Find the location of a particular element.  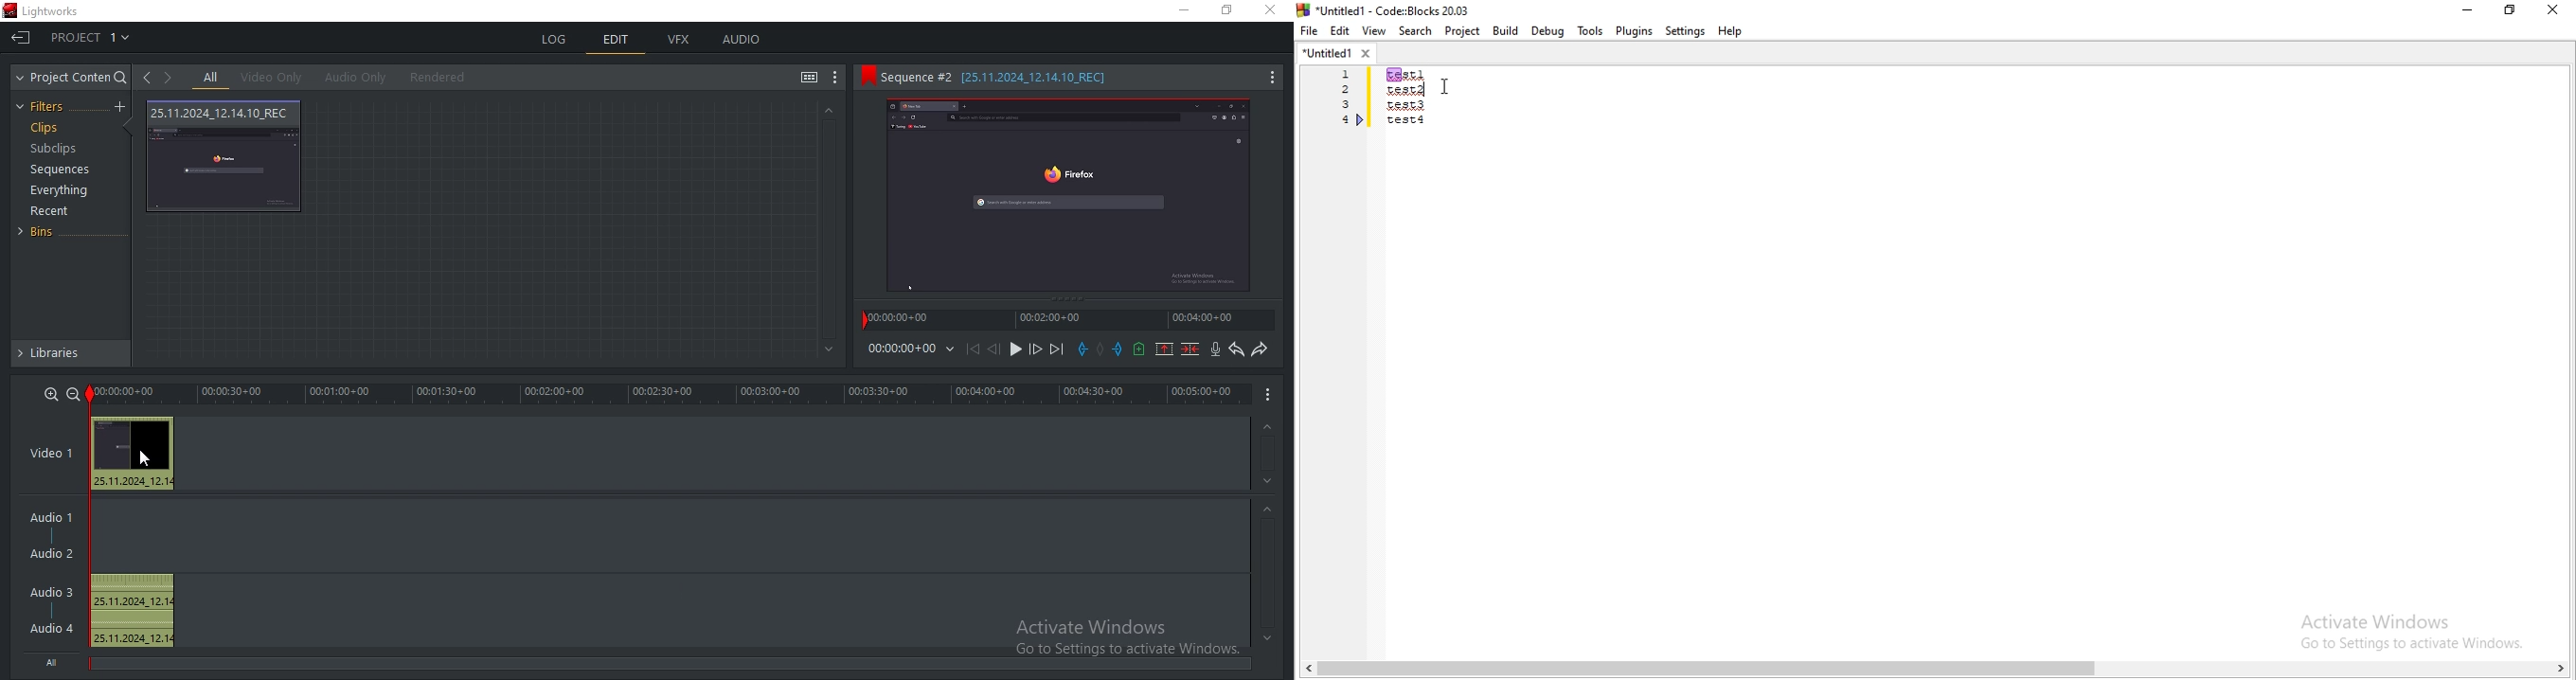

video is located at coordinates (59, 455).